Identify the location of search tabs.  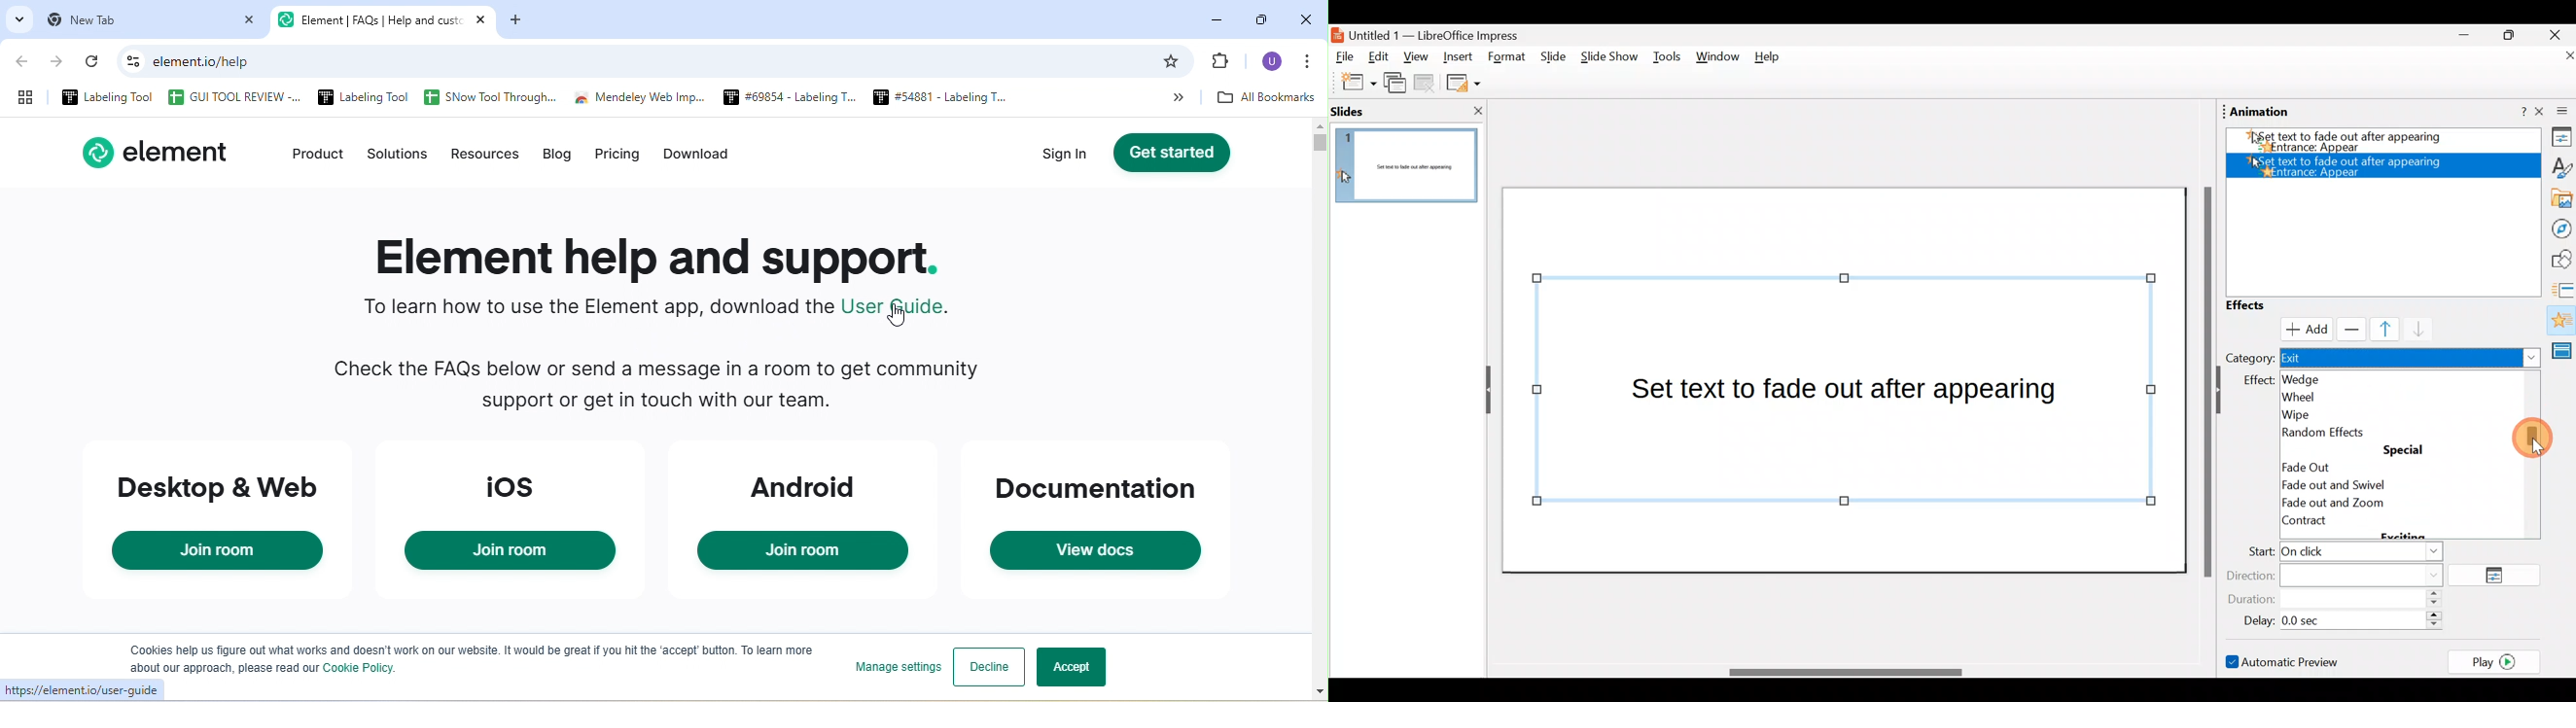
(19, 20).